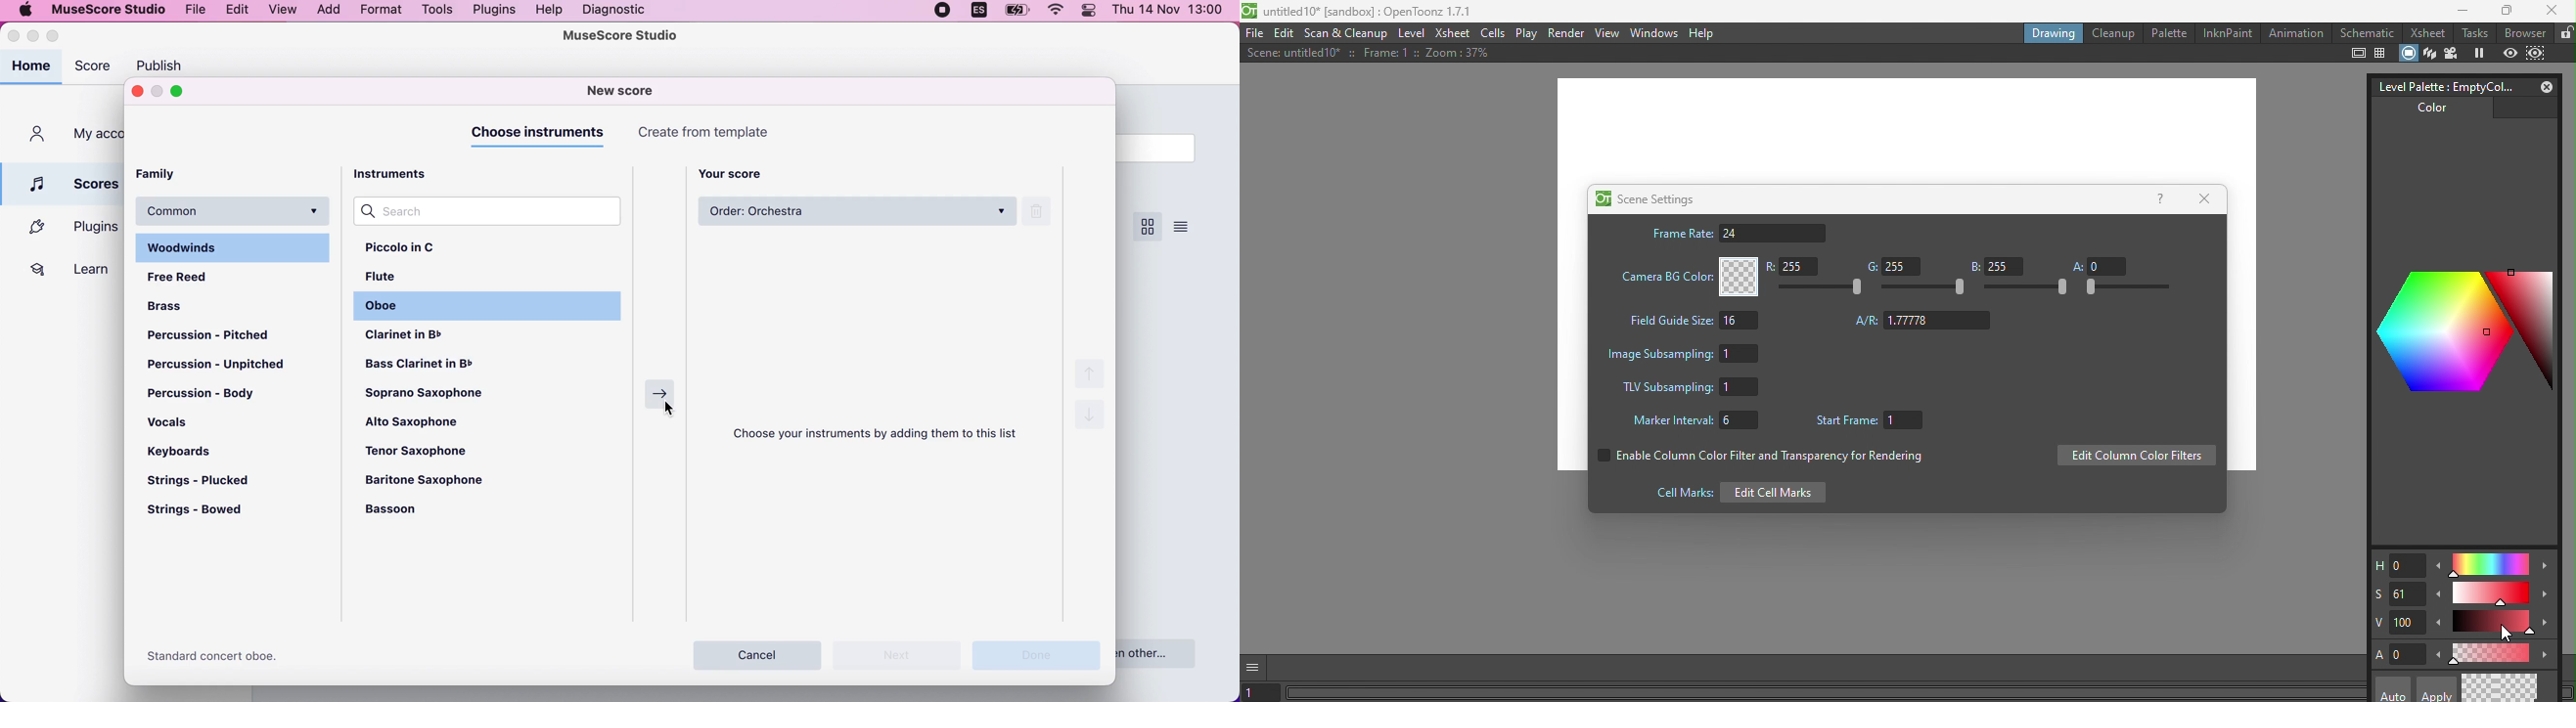 The image size is (2576, 728). What do you see at coordinates (33, 67) in the screenshot?
I see `home` at bounding box center [33, 67].